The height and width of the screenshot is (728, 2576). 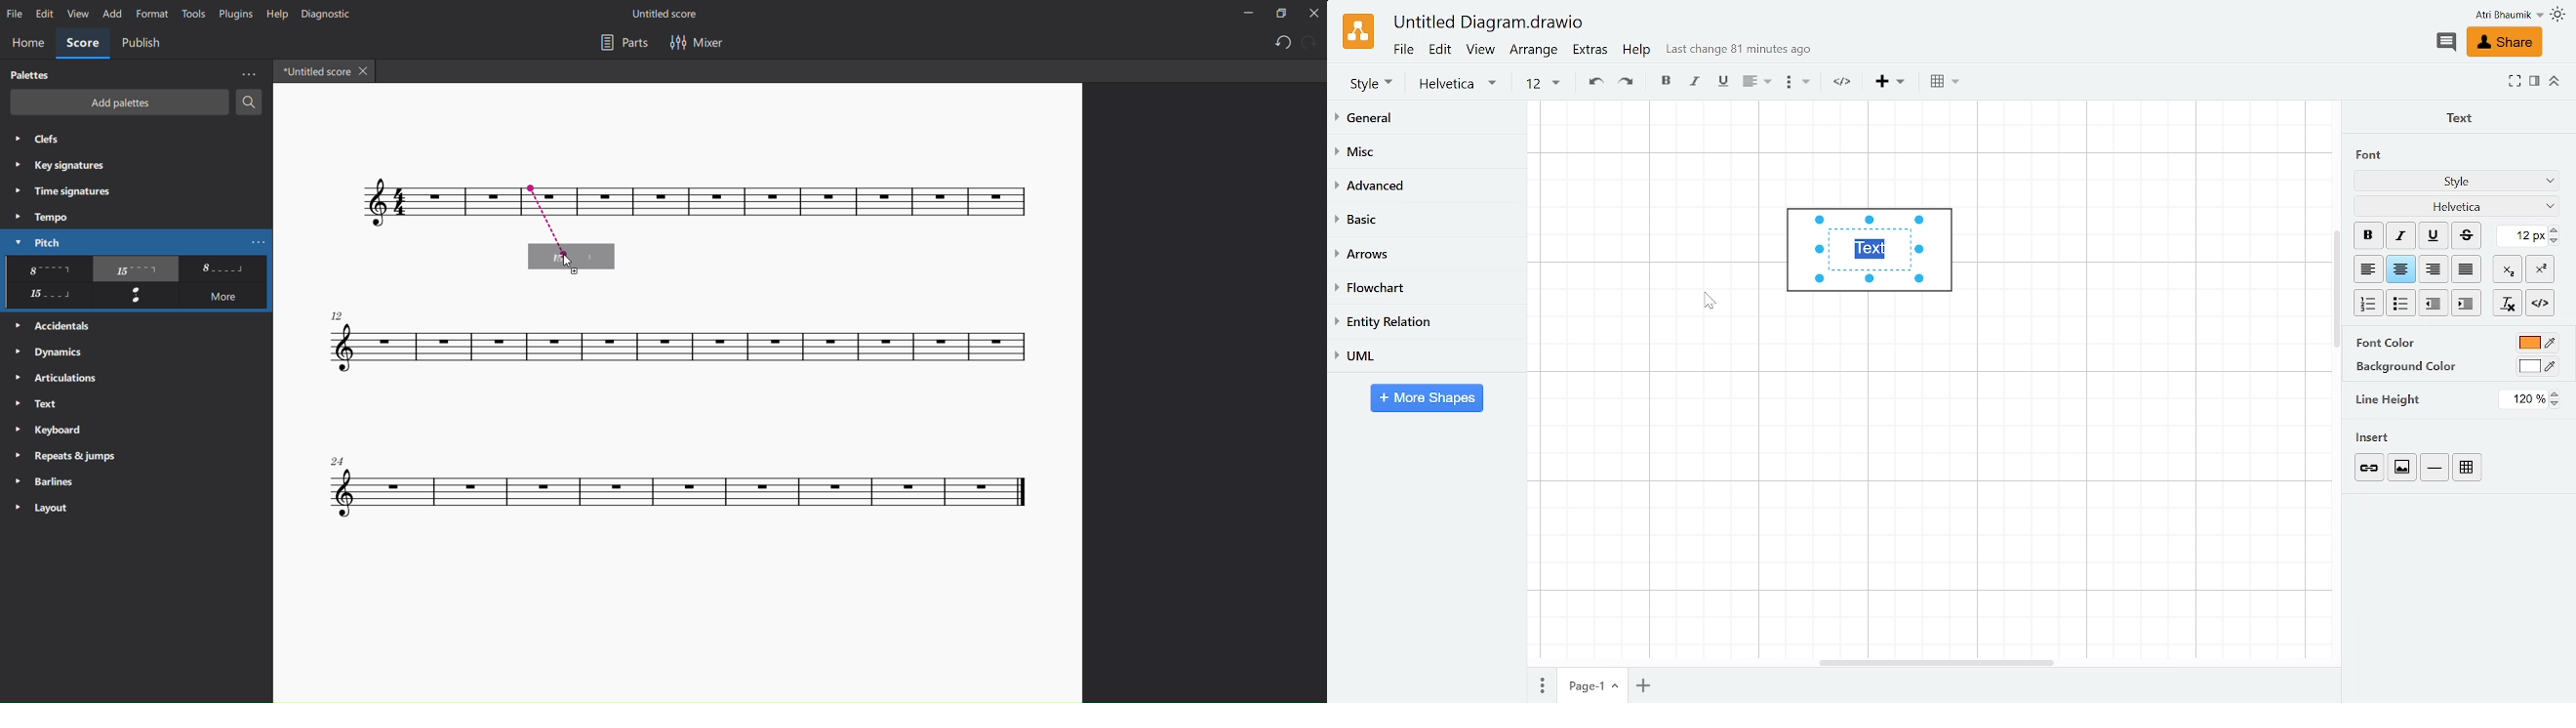 What do you see at coordinates (2540, 268) in the screenshot?
I see `Superscript` at bounding box center [2540, 268].